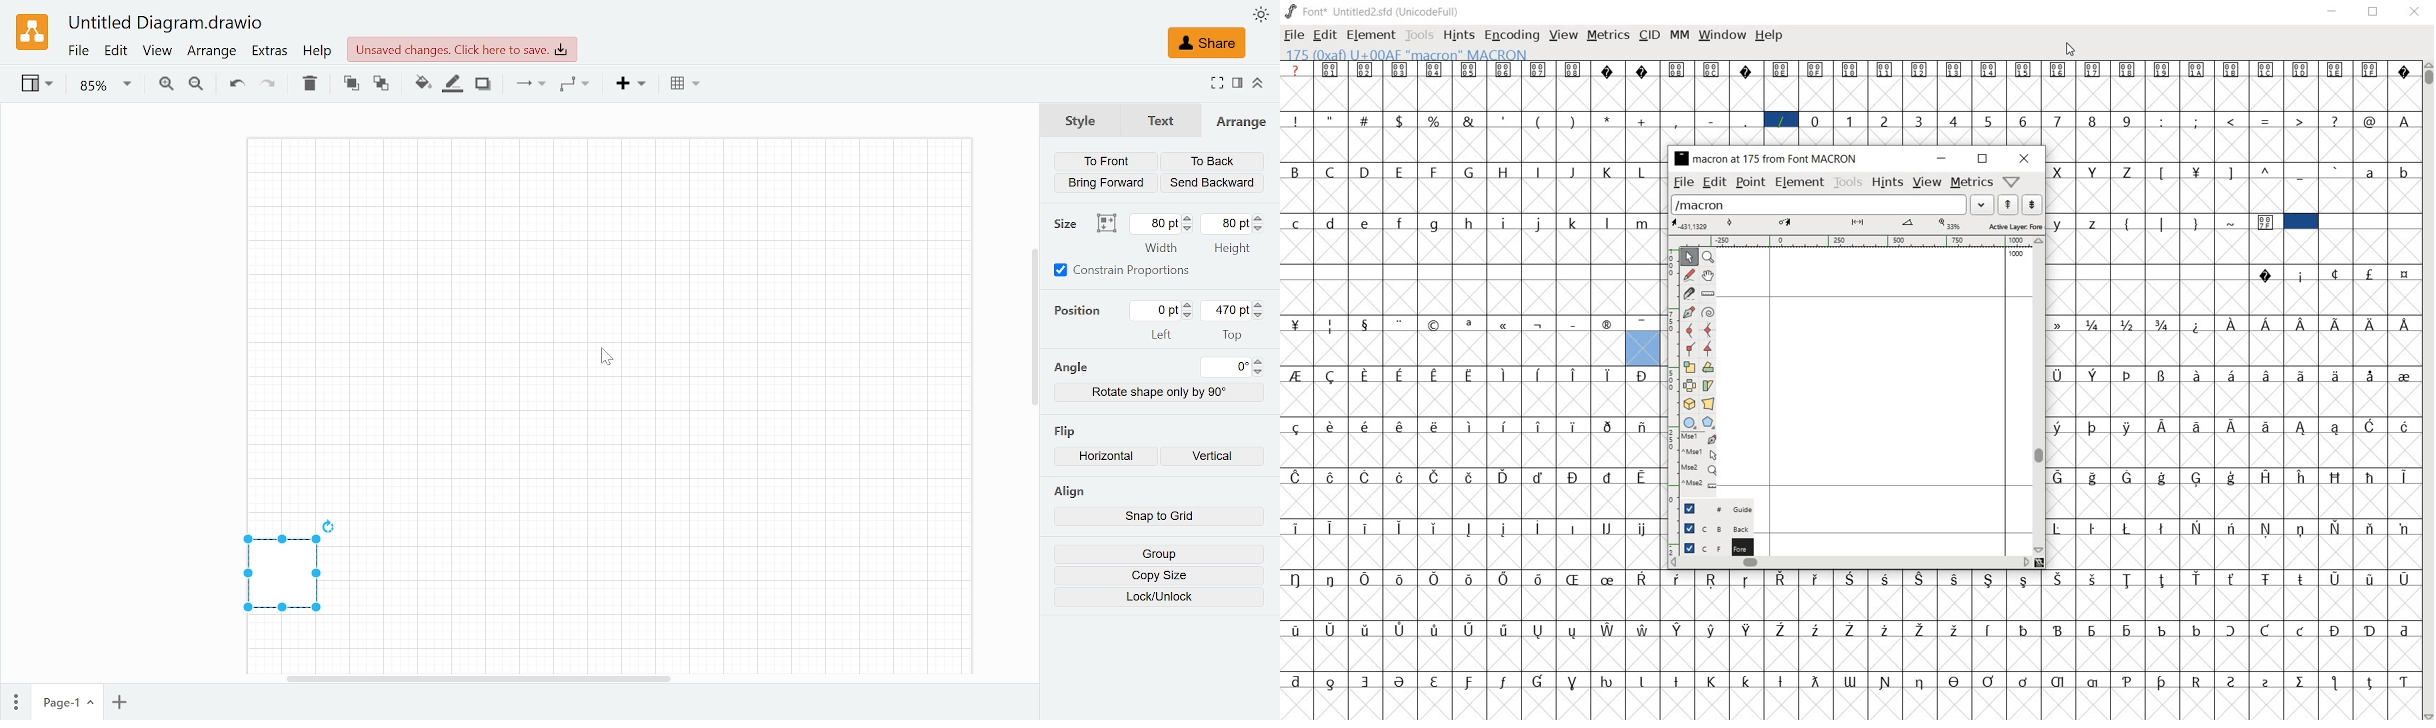  Describe the element at coordinates (2197, 71) in the screenshot. I see `Symbol` at that location.